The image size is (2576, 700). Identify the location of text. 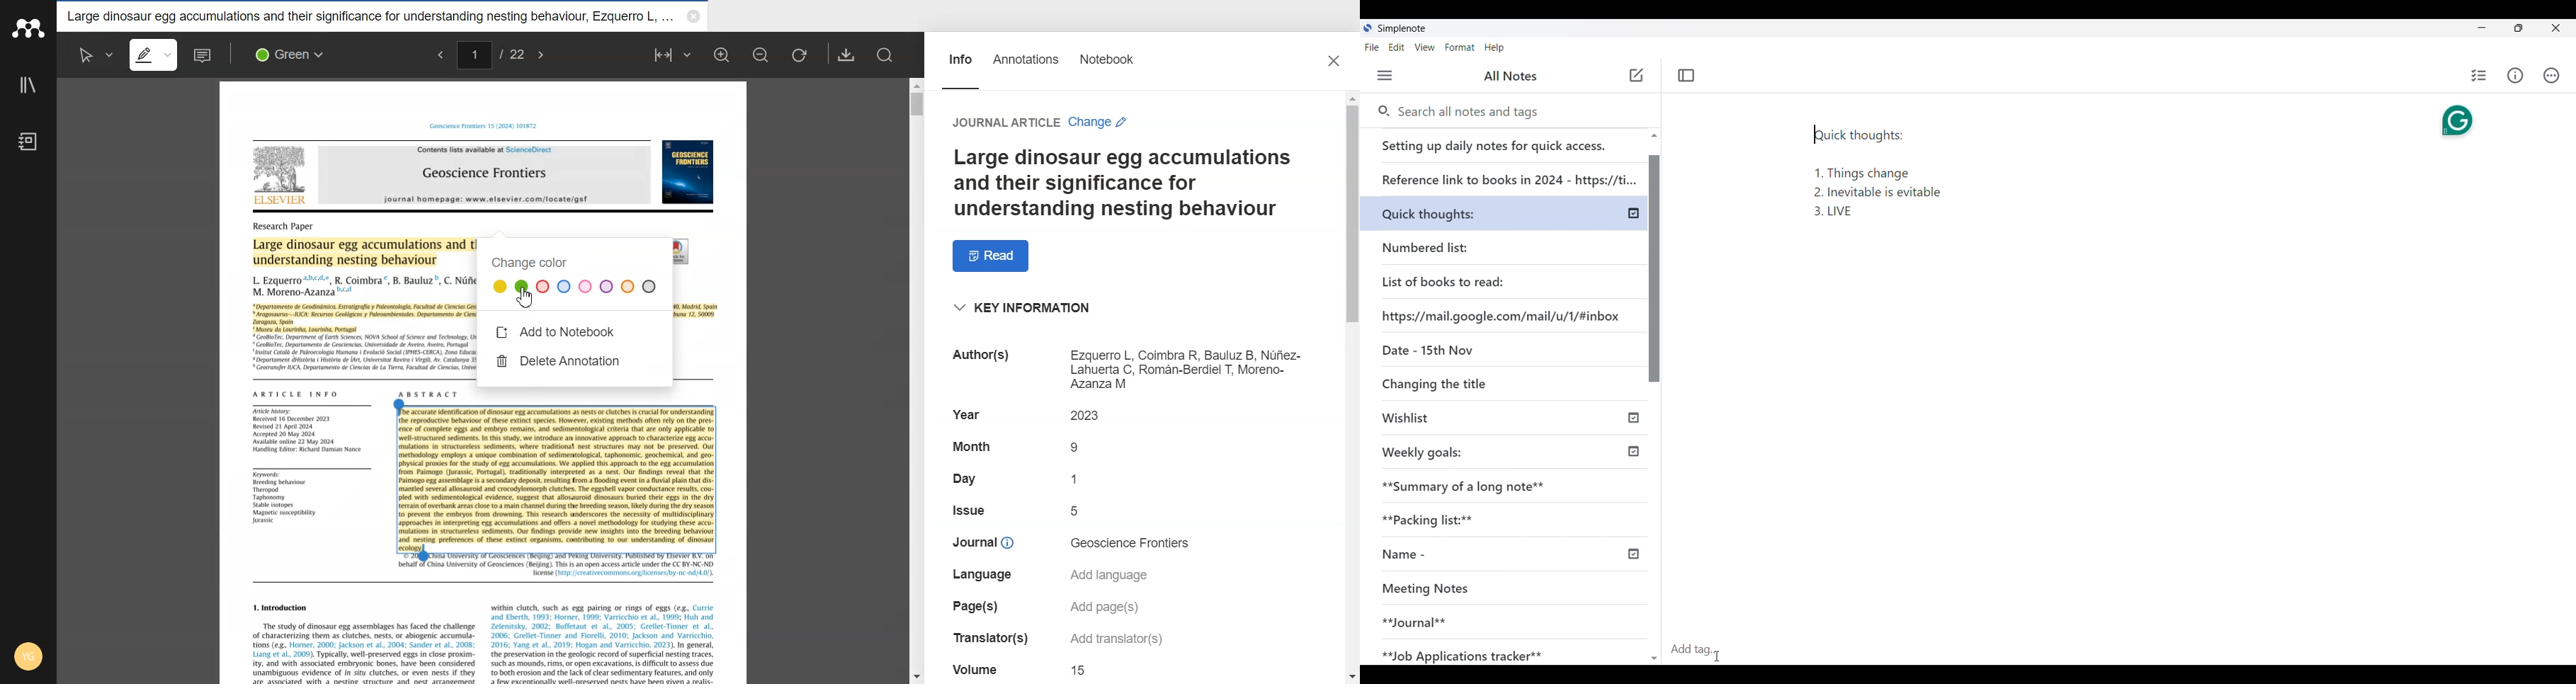
(1113, 640).